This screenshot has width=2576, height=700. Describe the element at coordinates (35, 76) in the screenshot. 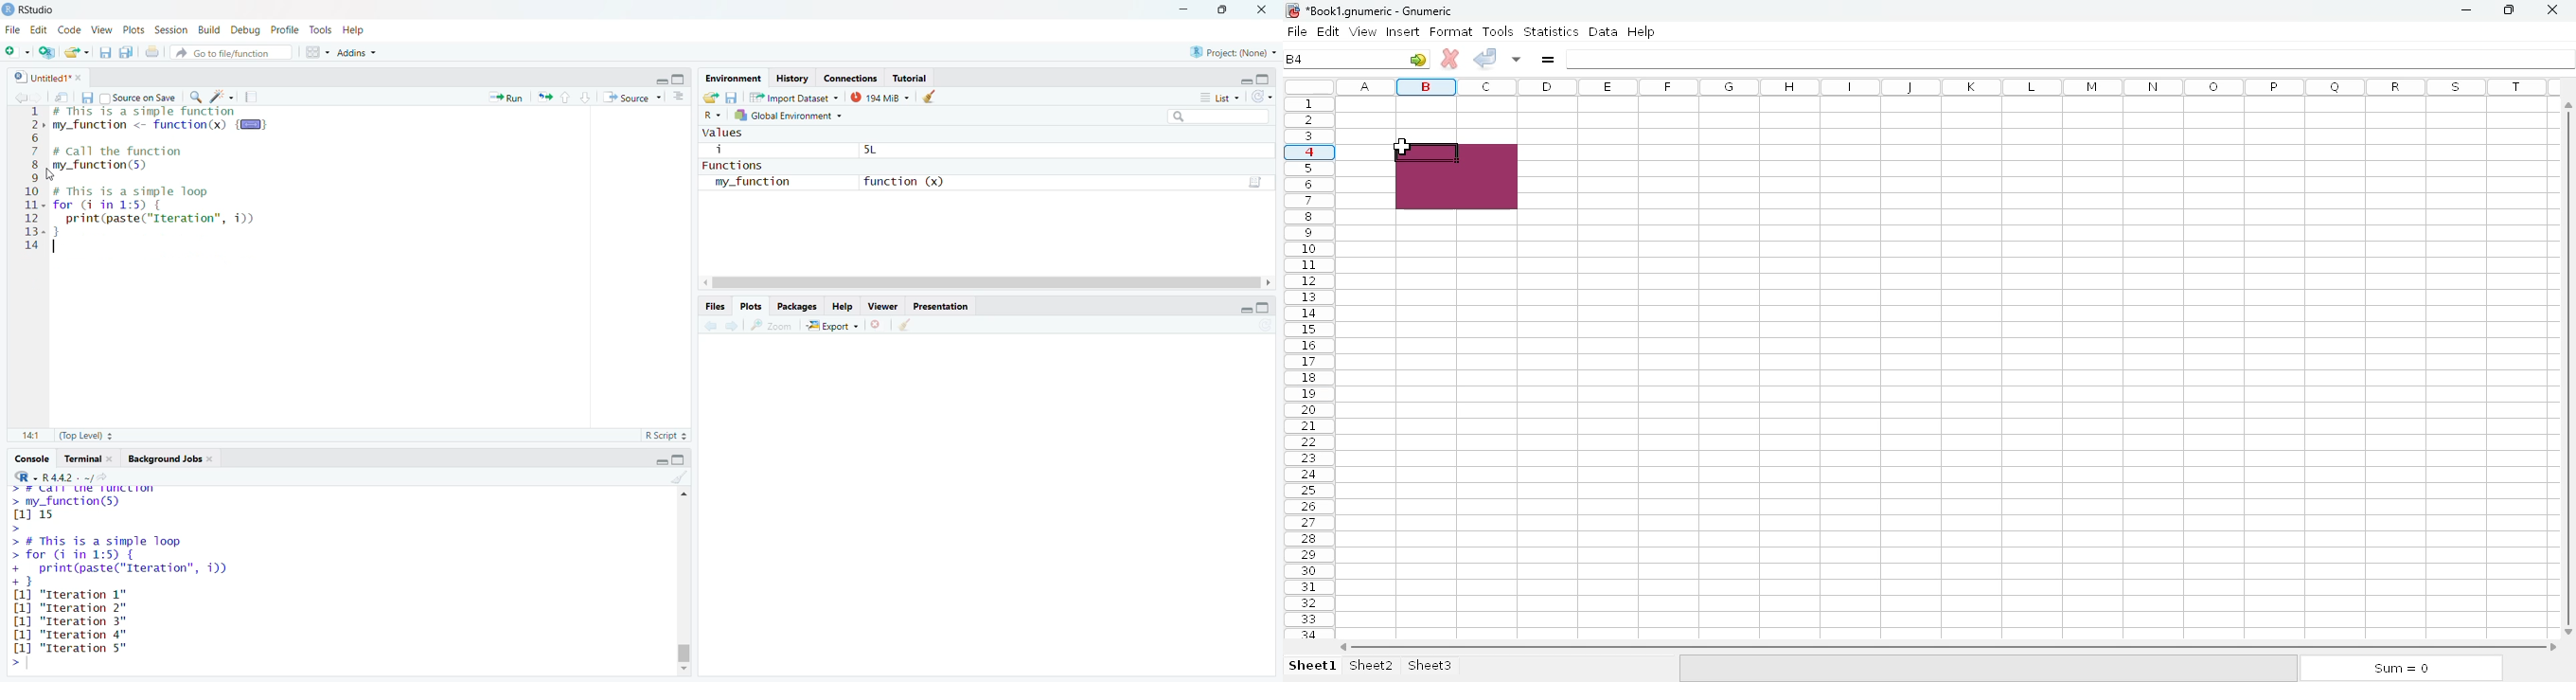

I see `untitled` at that location.